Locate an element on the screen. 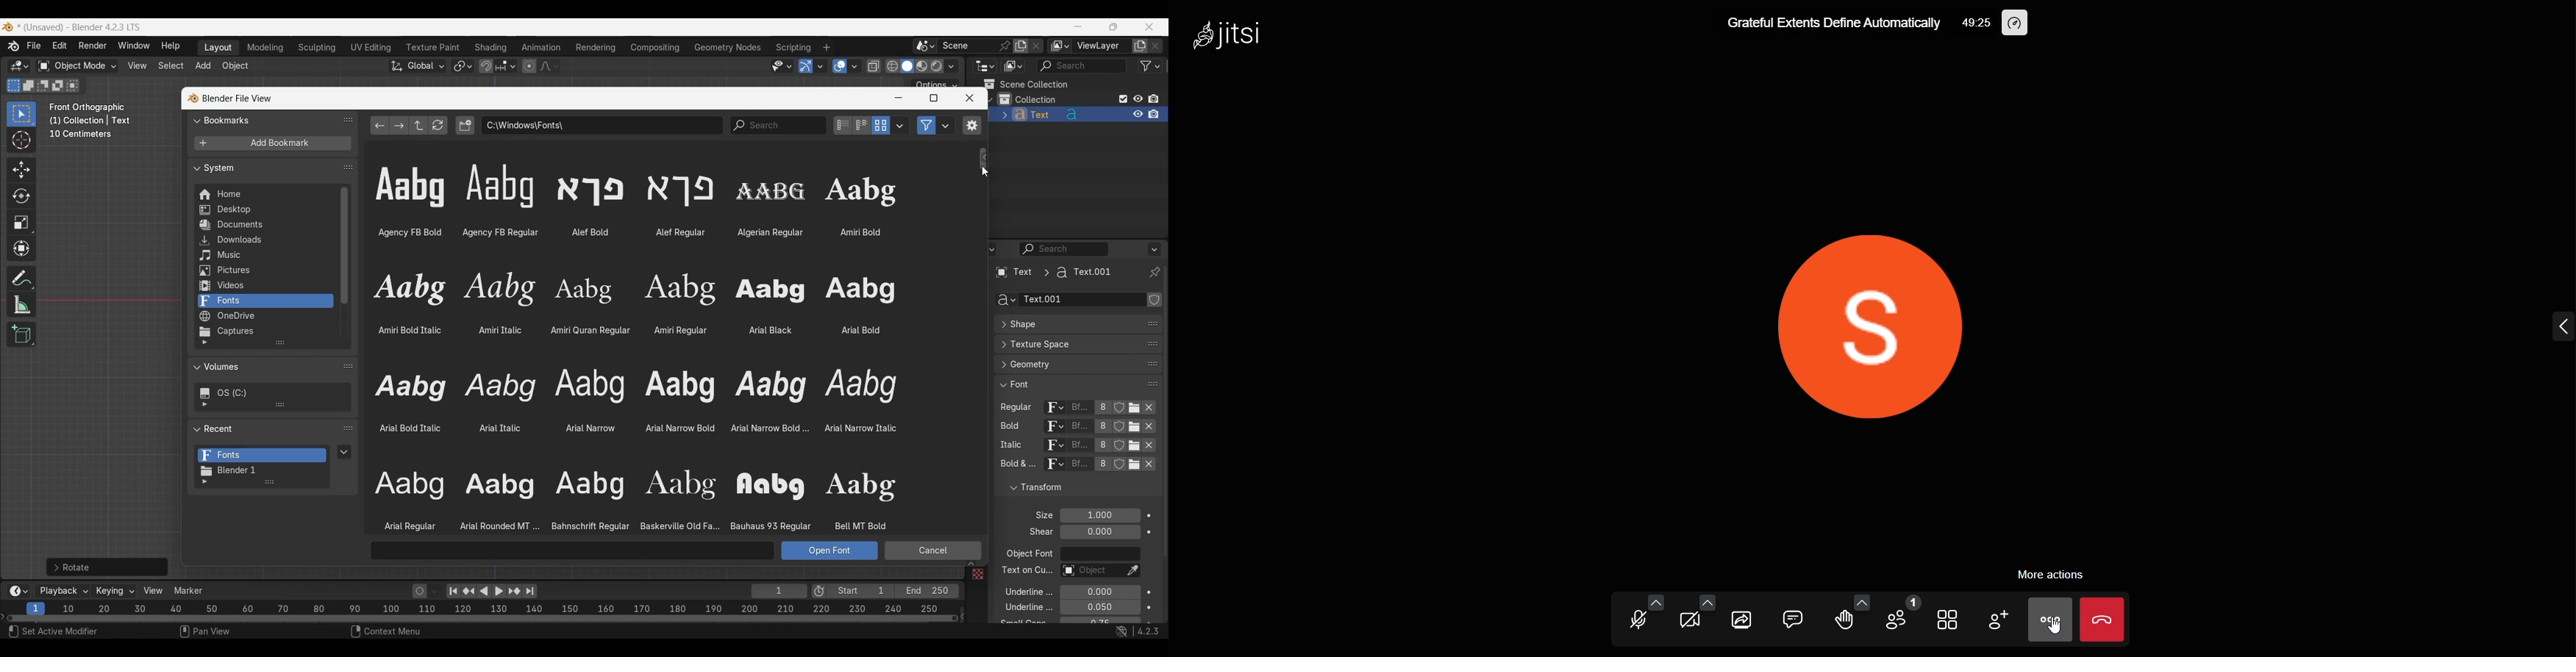 The height and width of the screenshot is (672, 2576). Keying is located at coordinates (114, 590).